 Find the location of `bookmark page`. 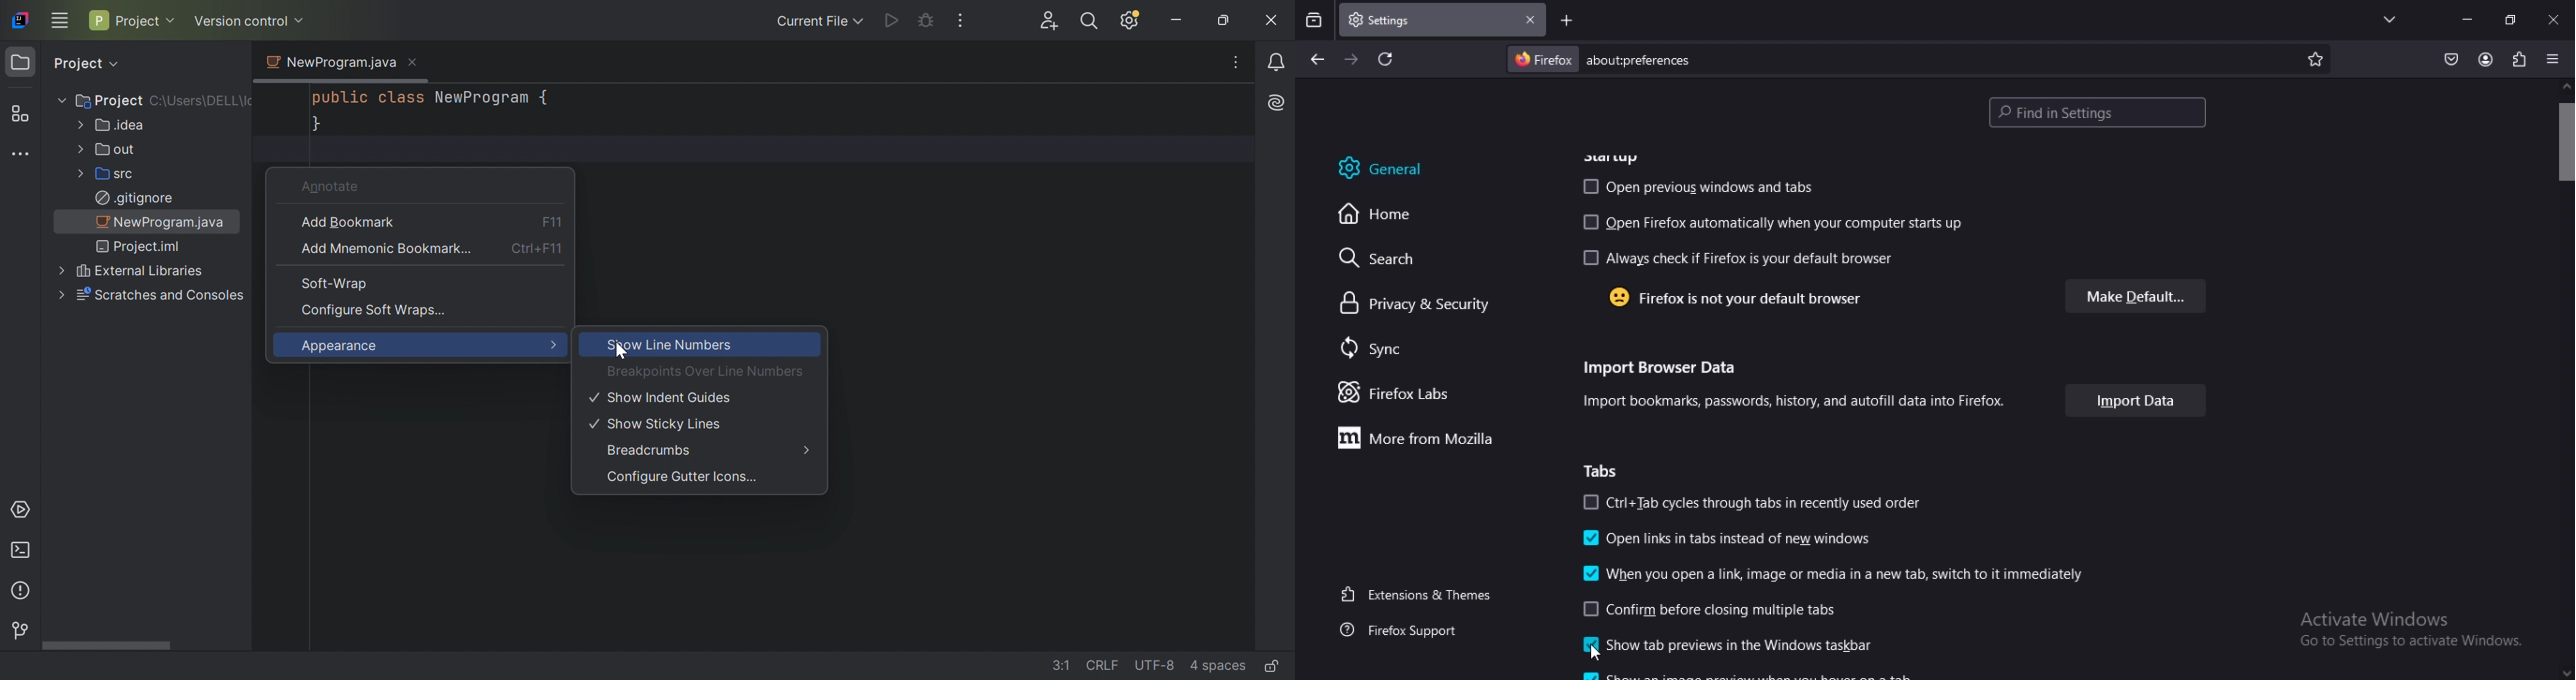

bookmark page is located at coordinates (2317, 57).